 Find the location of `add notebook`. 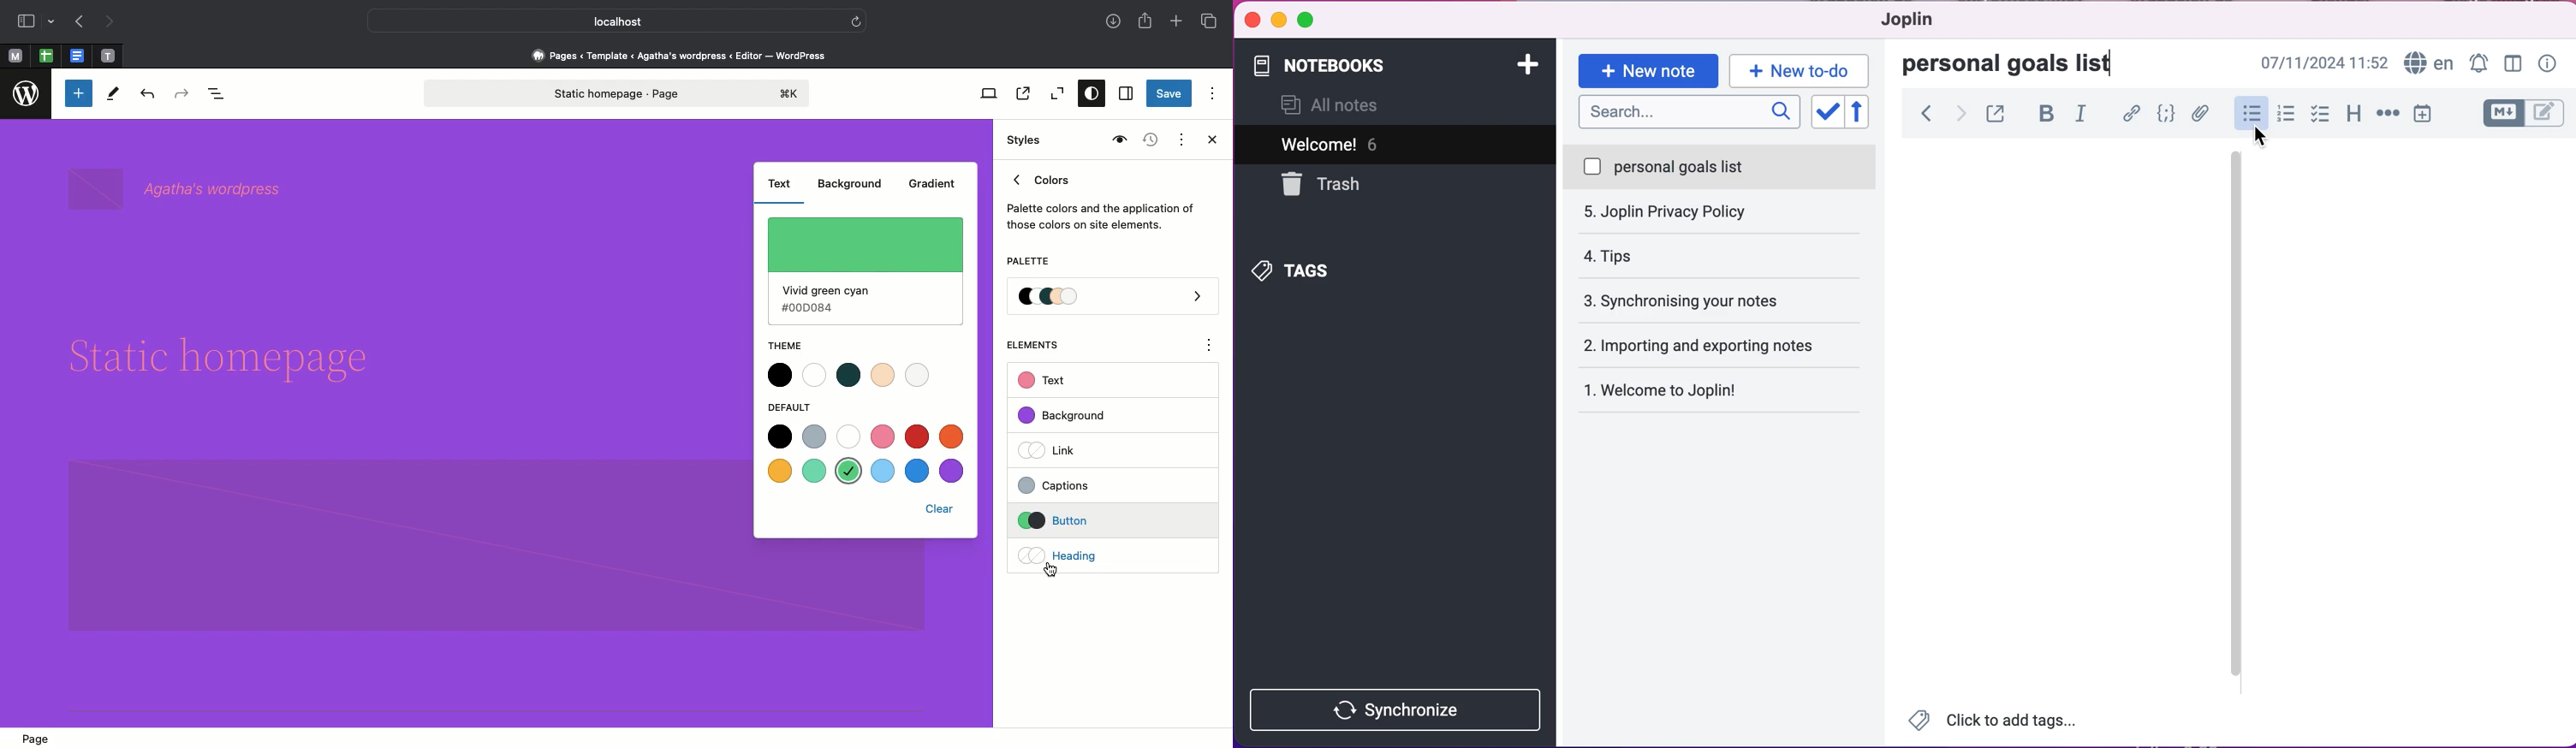

add notebook is located at coordinates (1530, 67).